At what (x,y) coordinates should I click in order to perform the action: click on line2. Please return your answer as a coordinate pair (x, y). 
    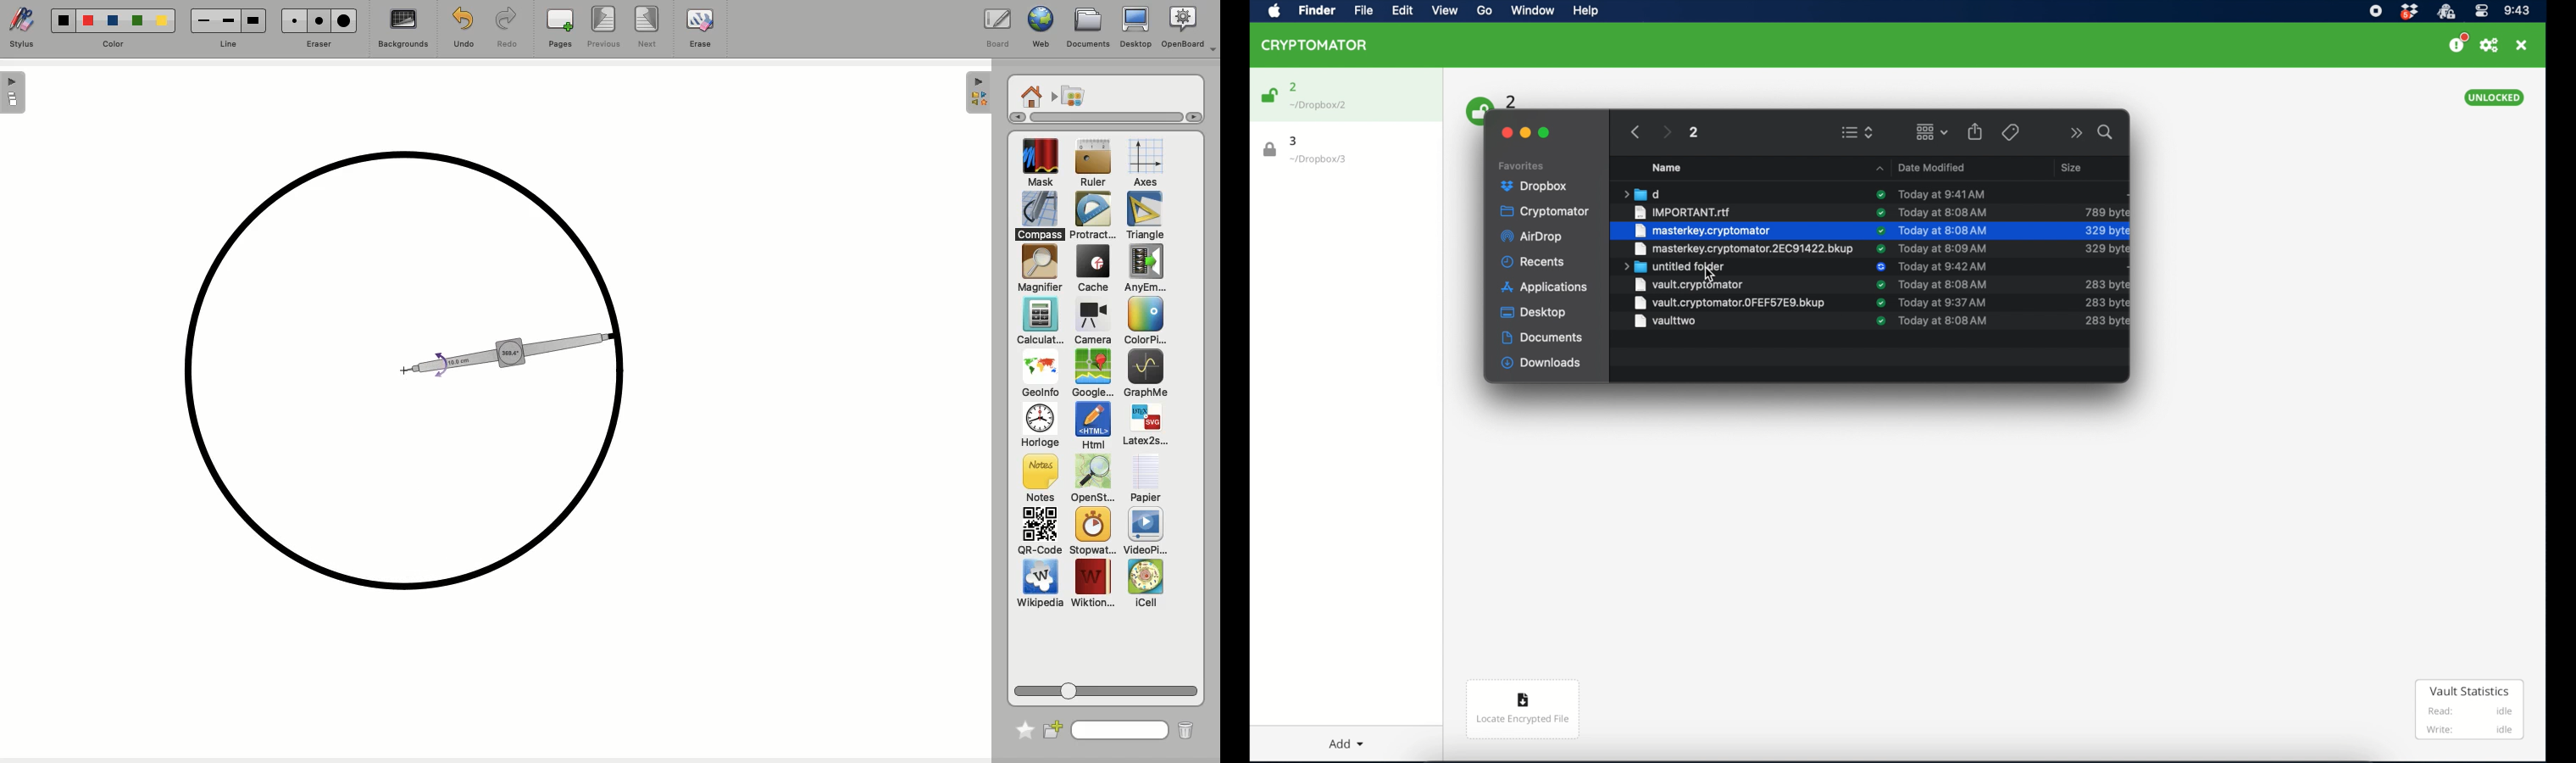
    Looking at the image, I should click on (228, 20).